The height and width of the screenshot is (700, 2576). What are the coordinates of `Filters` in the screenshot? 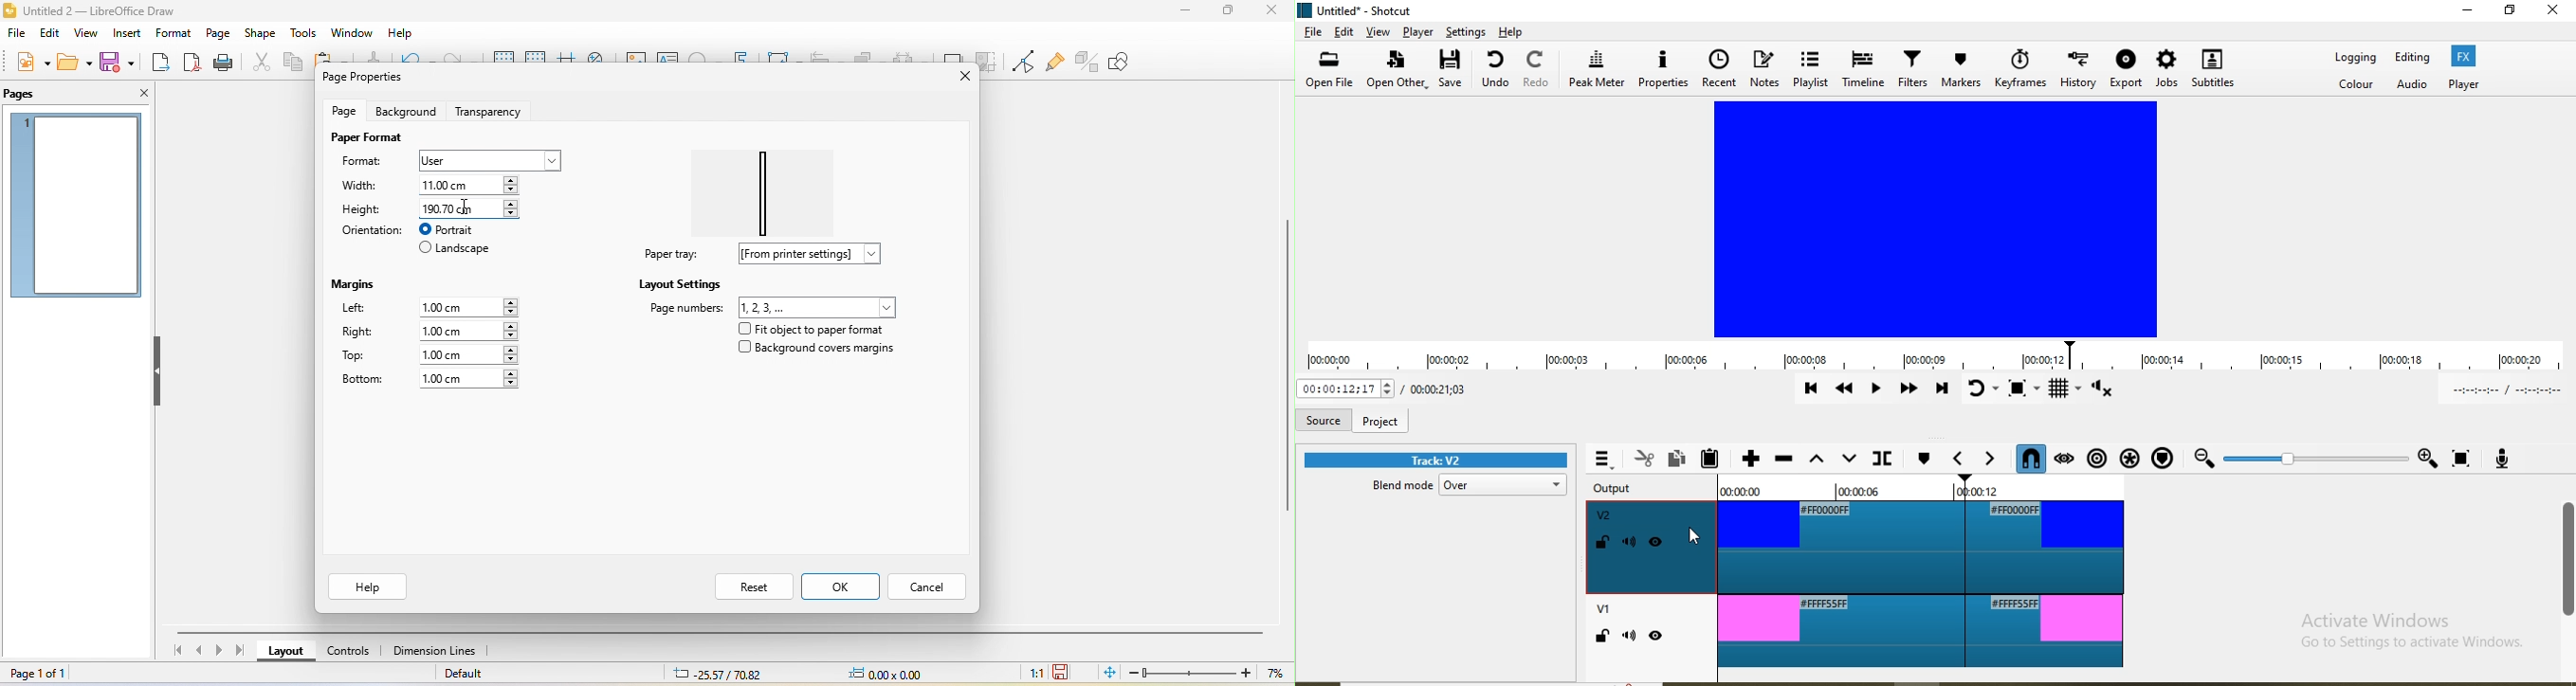 It's located at (1913, 73).